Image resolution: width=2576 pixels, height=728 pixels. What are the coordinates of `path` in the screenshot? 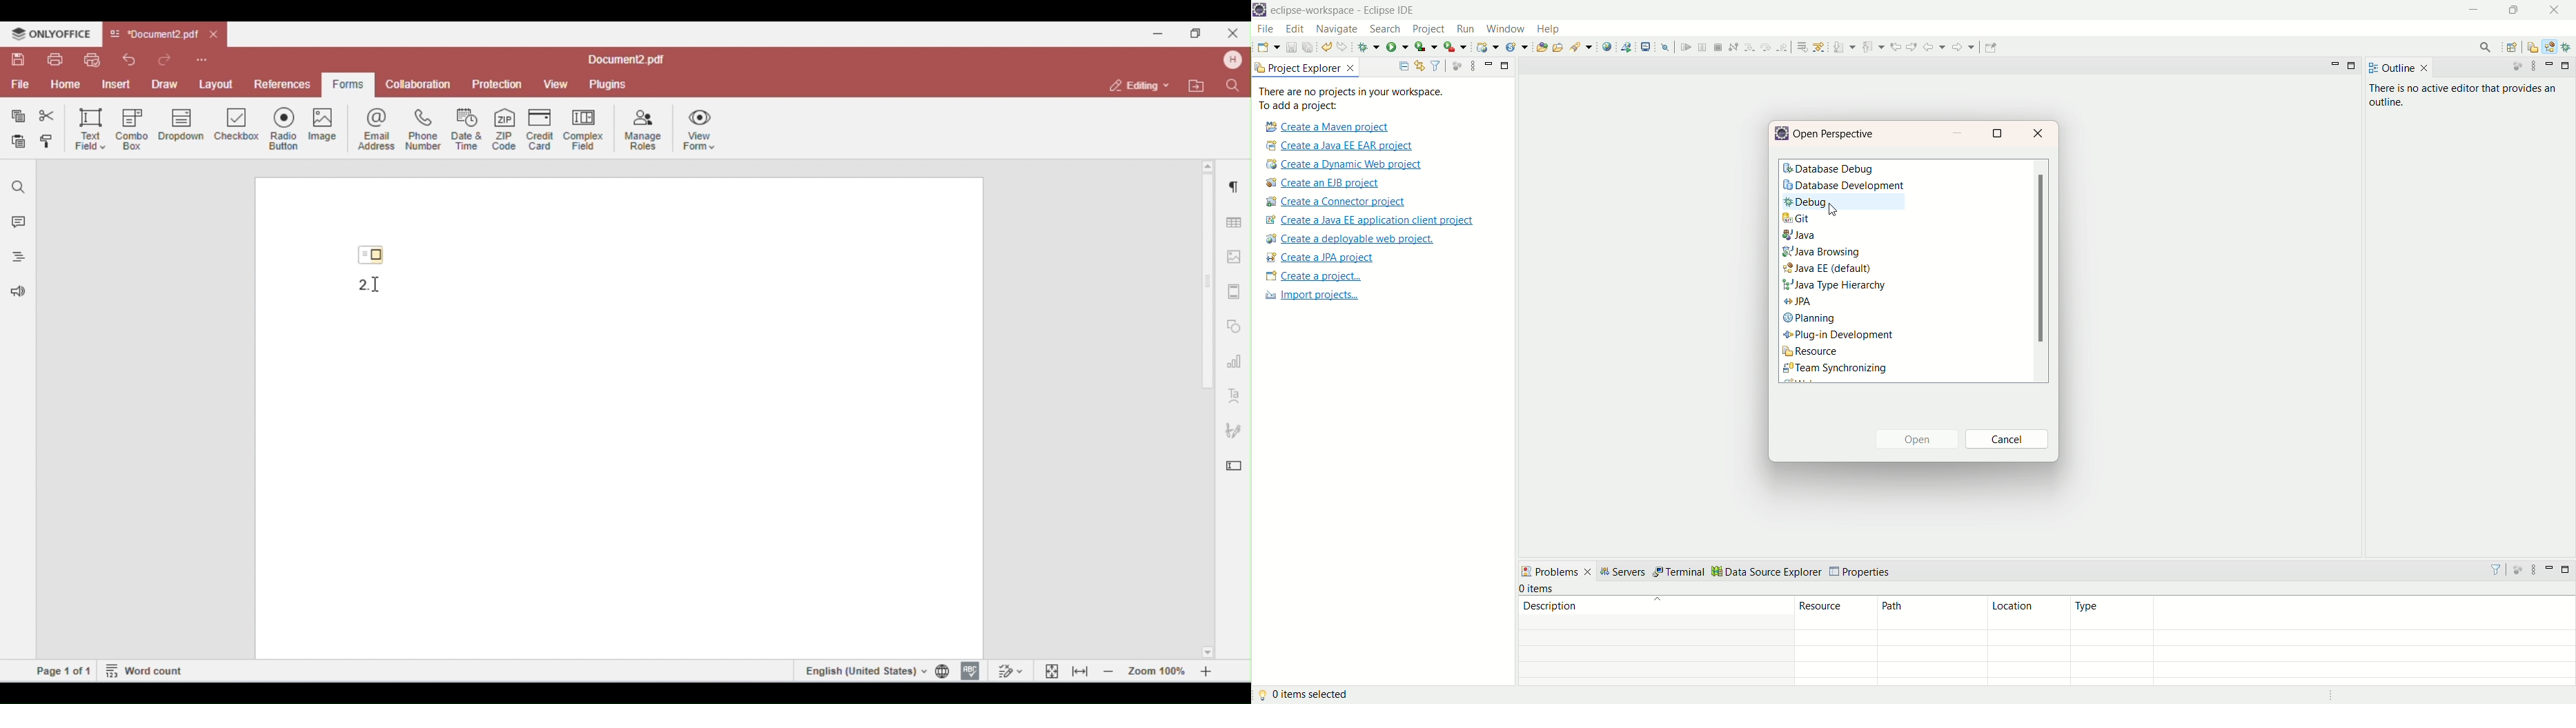 It's located at (1932, 641).